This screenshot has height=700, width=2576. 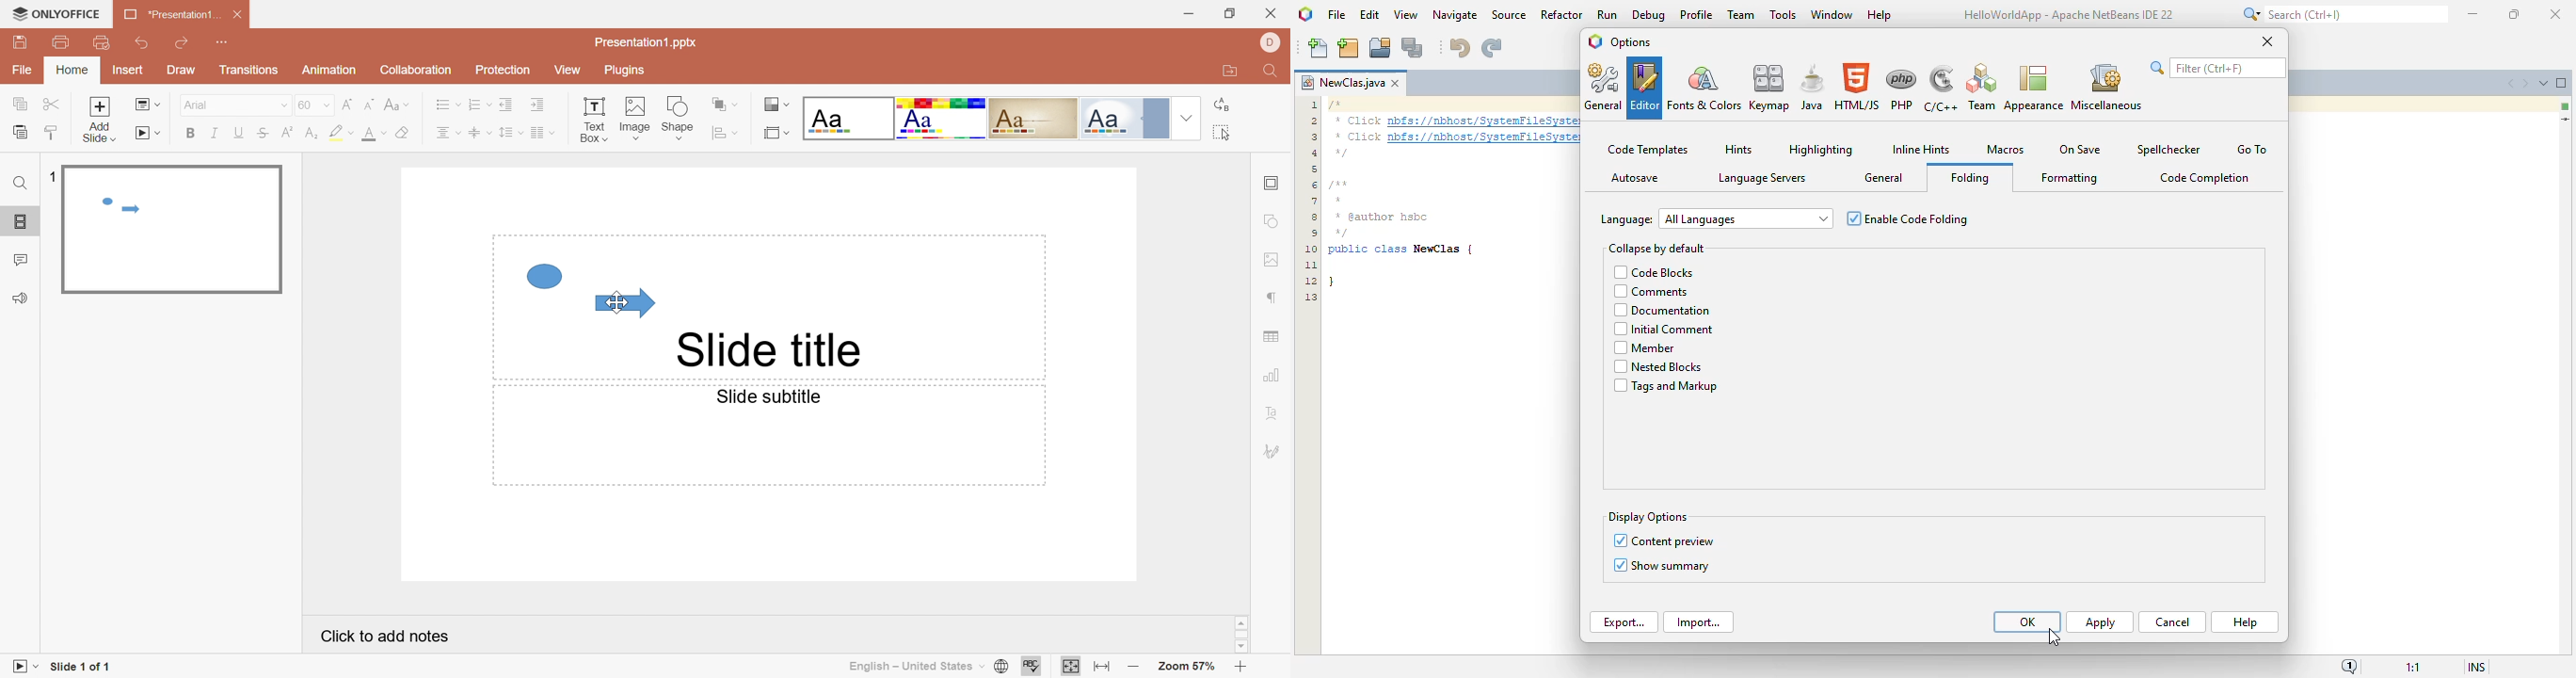 I want to click on Circle, so click(x=538, y=271).